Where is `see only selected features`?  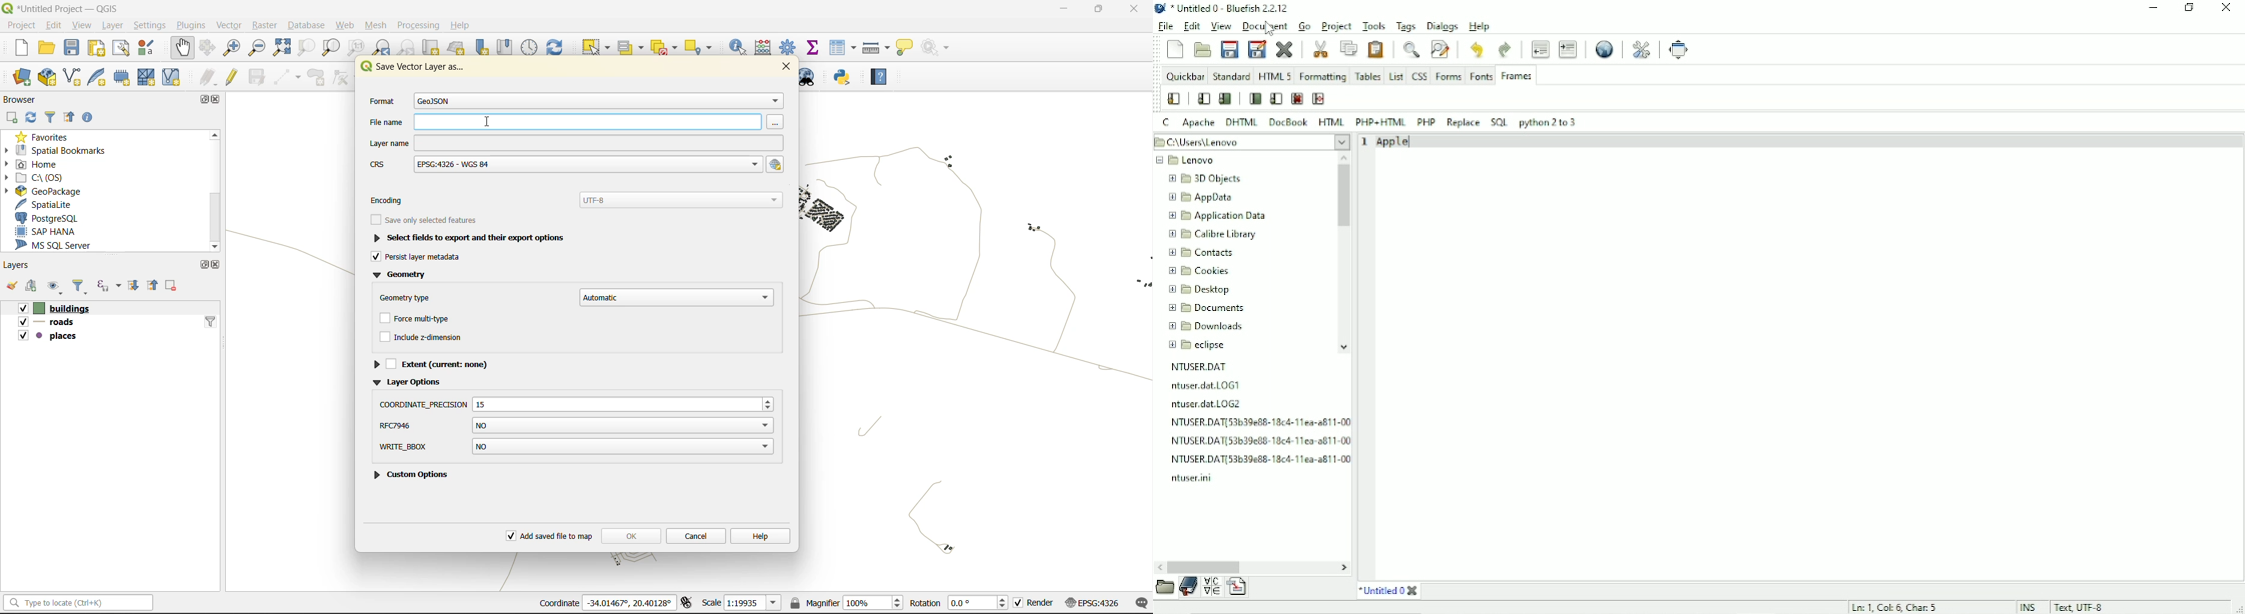
see only selected features is located at coordinates (428, 218).